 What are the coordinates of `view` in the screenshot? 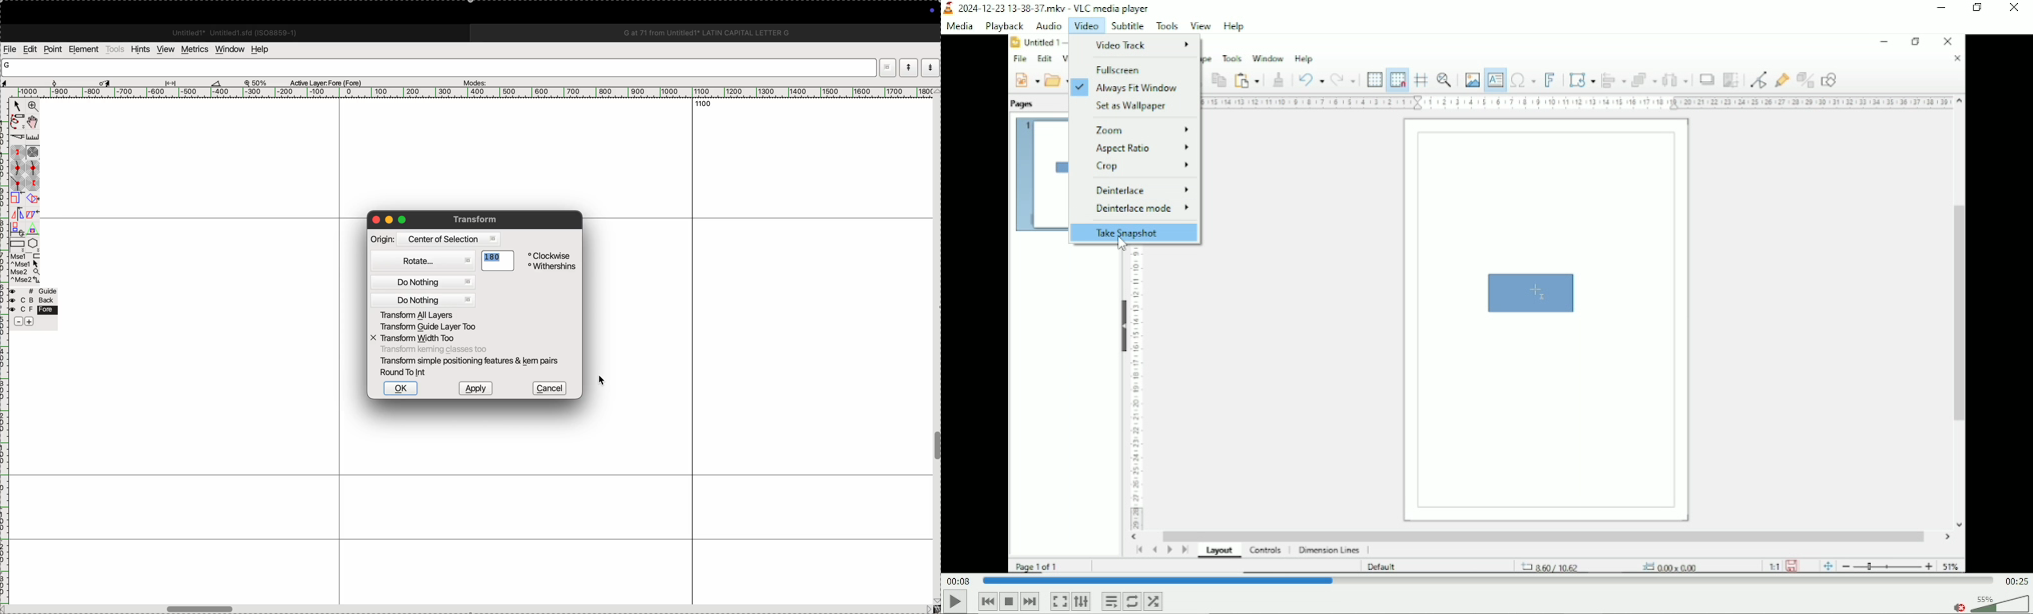 It's located at (166, 49).